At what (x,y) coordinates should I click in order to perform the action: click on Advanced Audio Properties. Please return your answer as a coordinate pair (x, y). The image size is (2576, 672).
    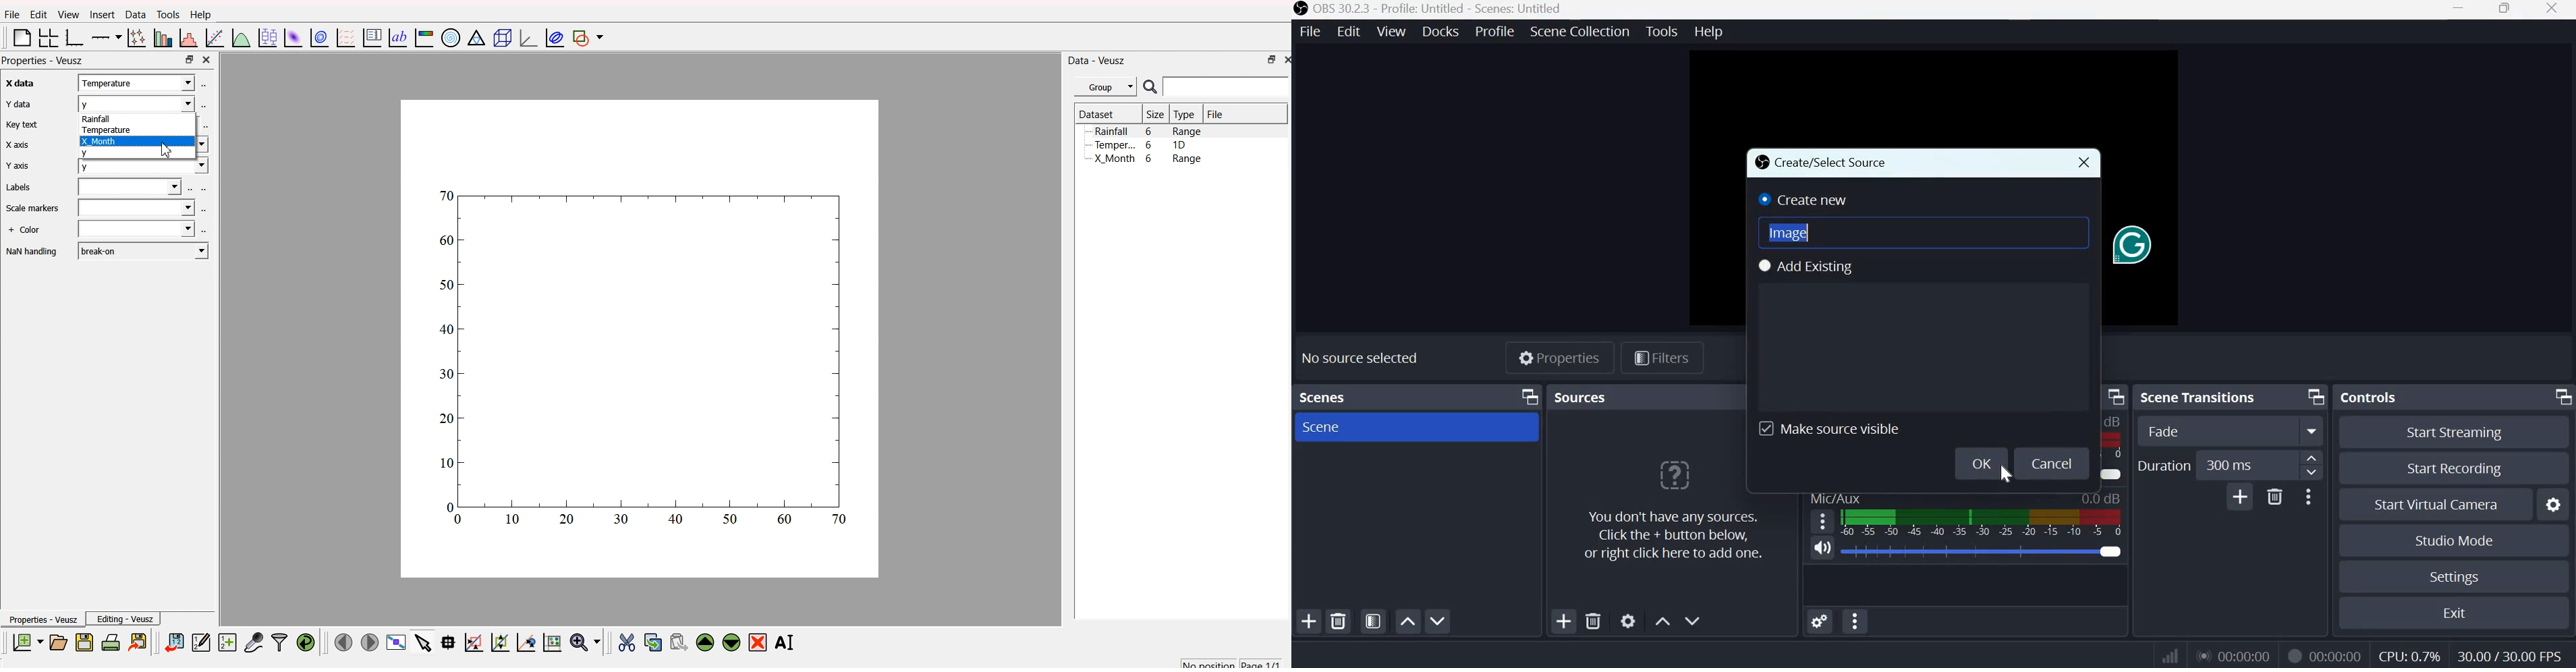
    Looking at the image, I should click on (1818, 620).